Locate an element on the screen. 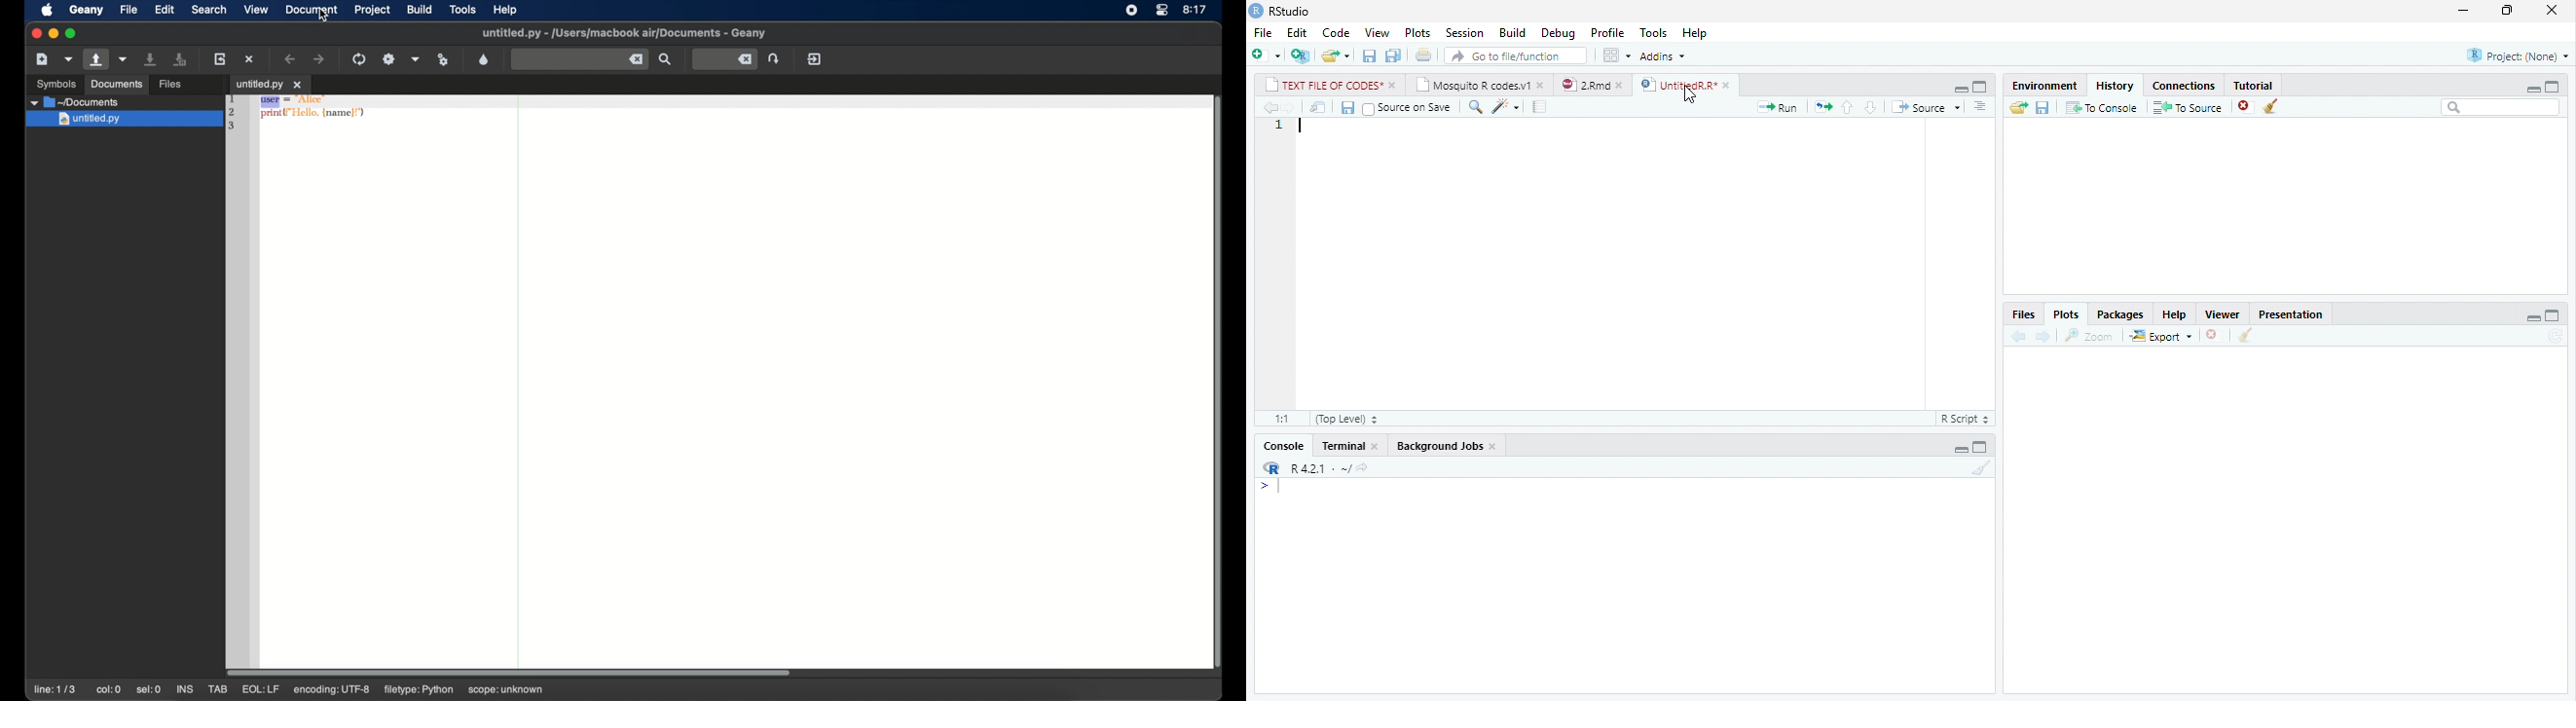 The height and width of the screenshot is (728, 2576). close is located at coordinates (1543, 85).